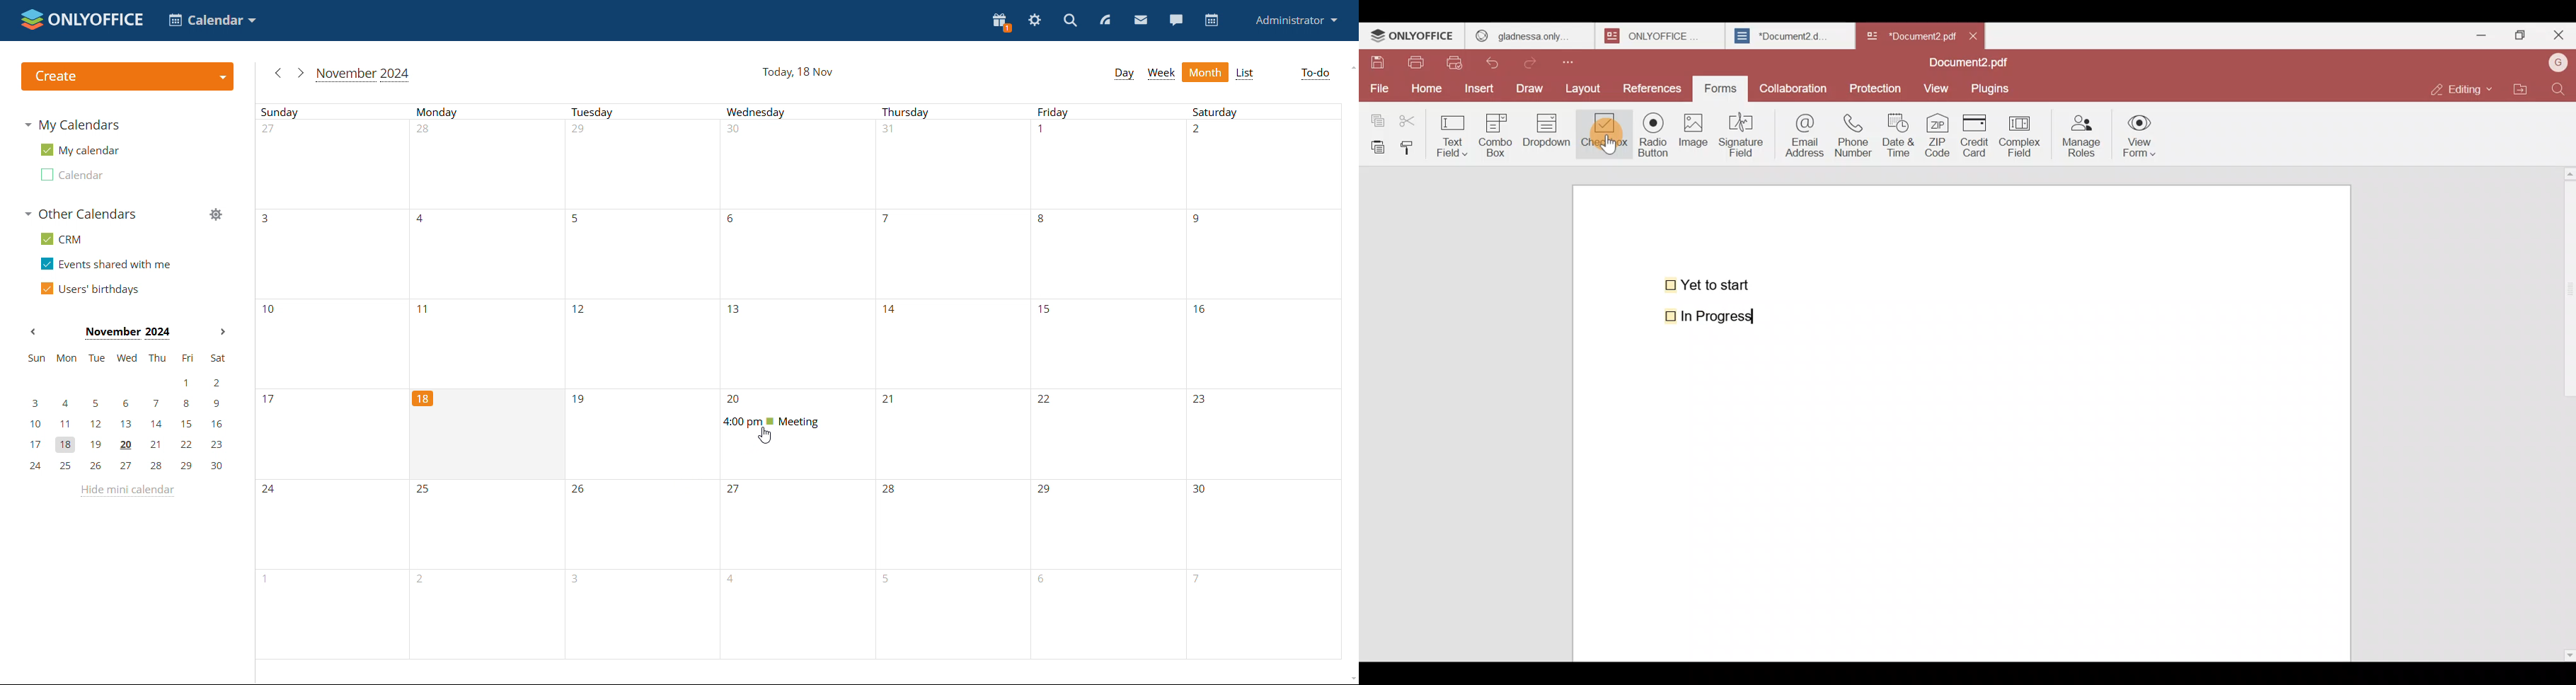  I want to click on Forms, so click(1722, 87).